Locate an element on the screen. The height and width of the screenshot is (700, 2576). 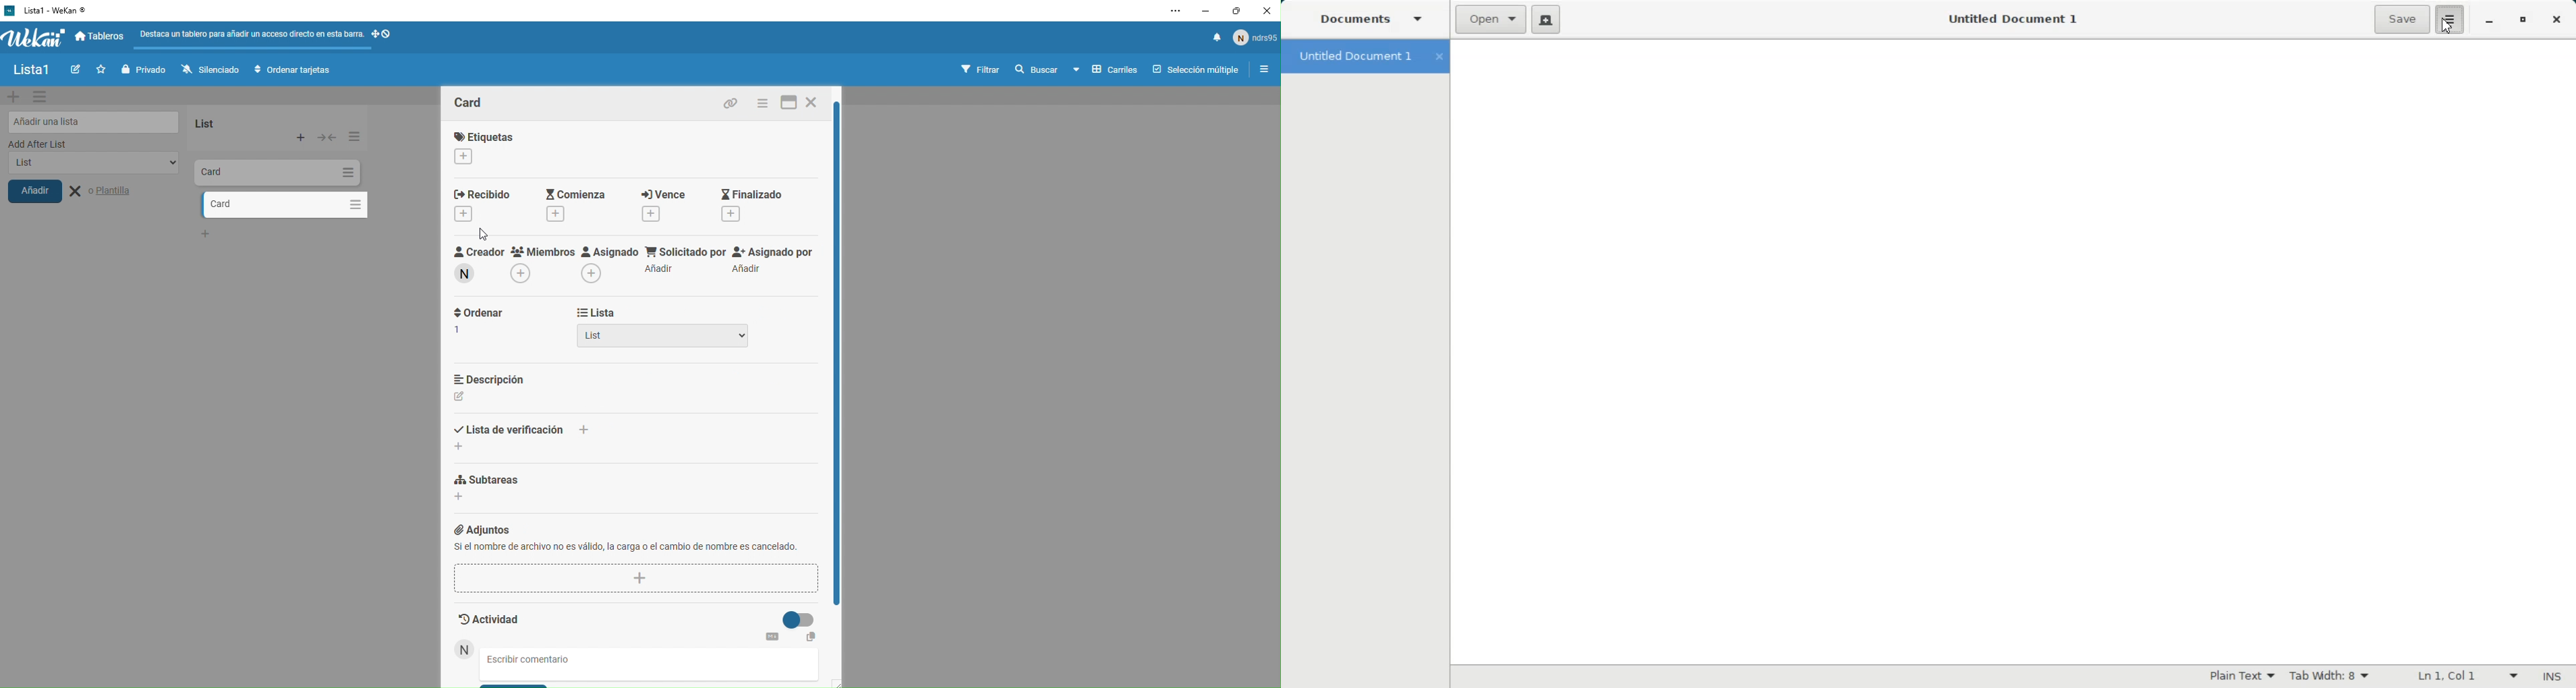
Add is located at coordinates (302, 138).